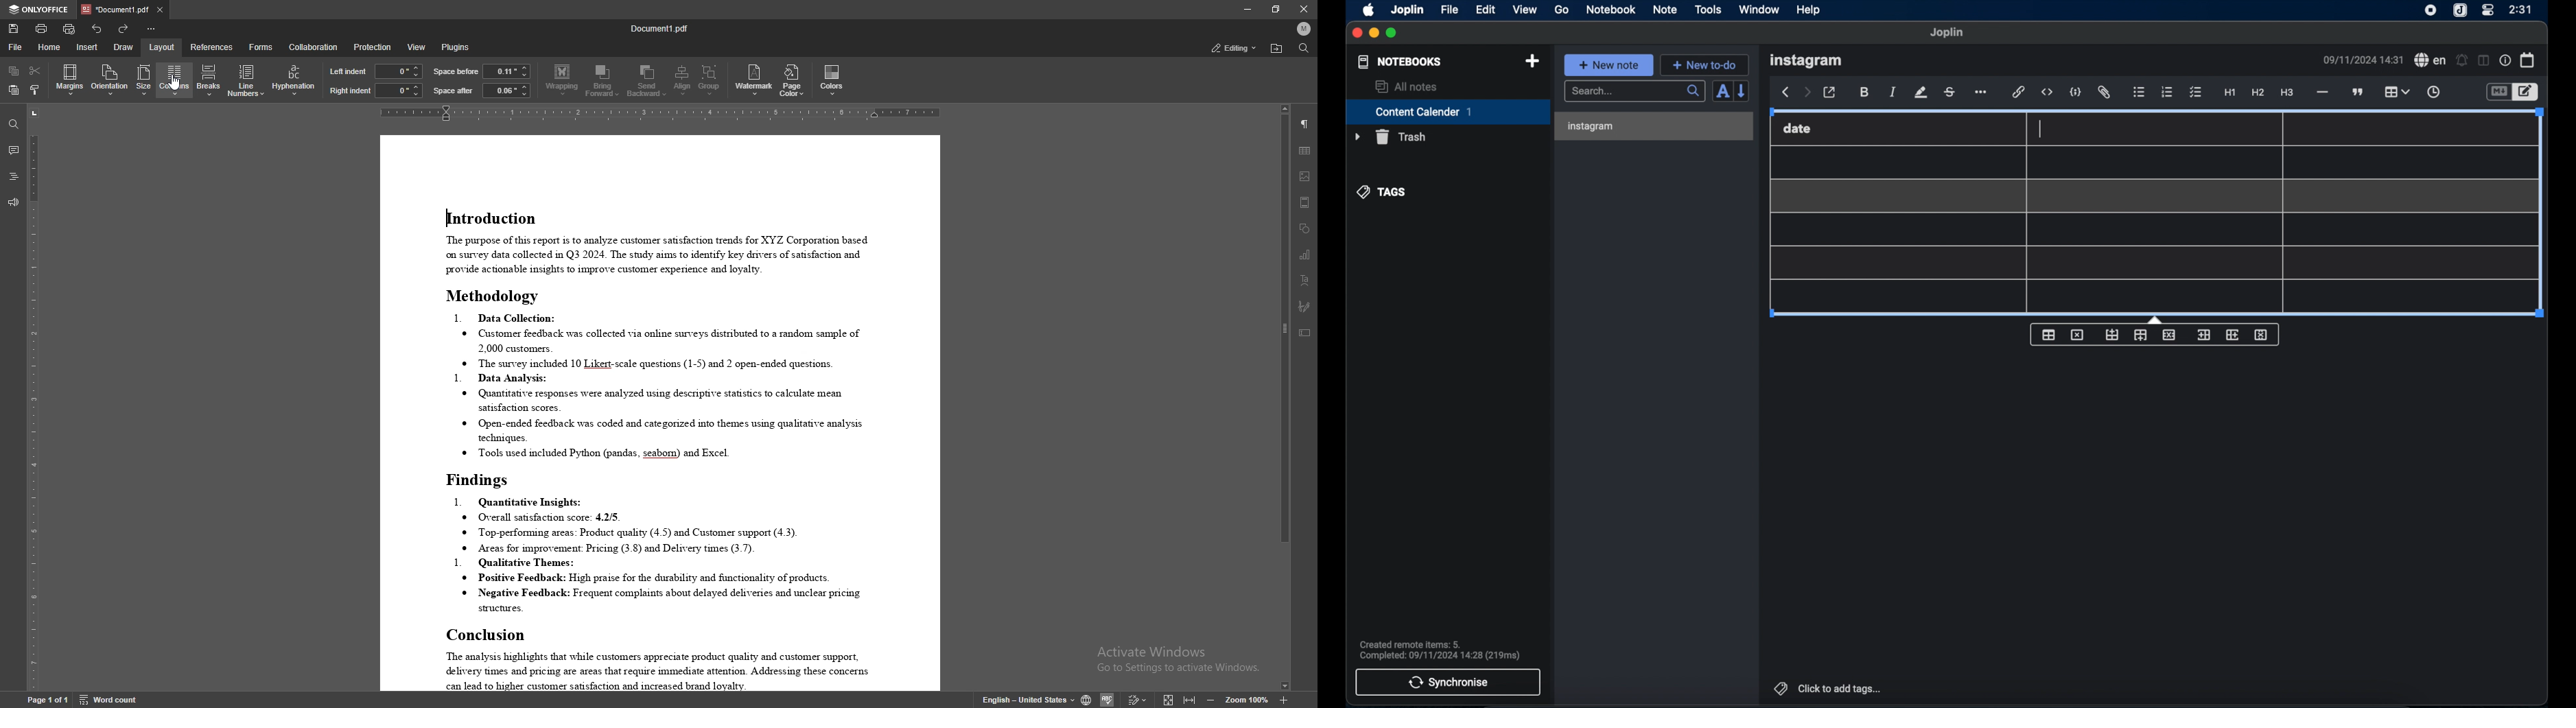 The width and height of the screenshot is (2576, 728). I want to click on table properties, so click(2049, 334).